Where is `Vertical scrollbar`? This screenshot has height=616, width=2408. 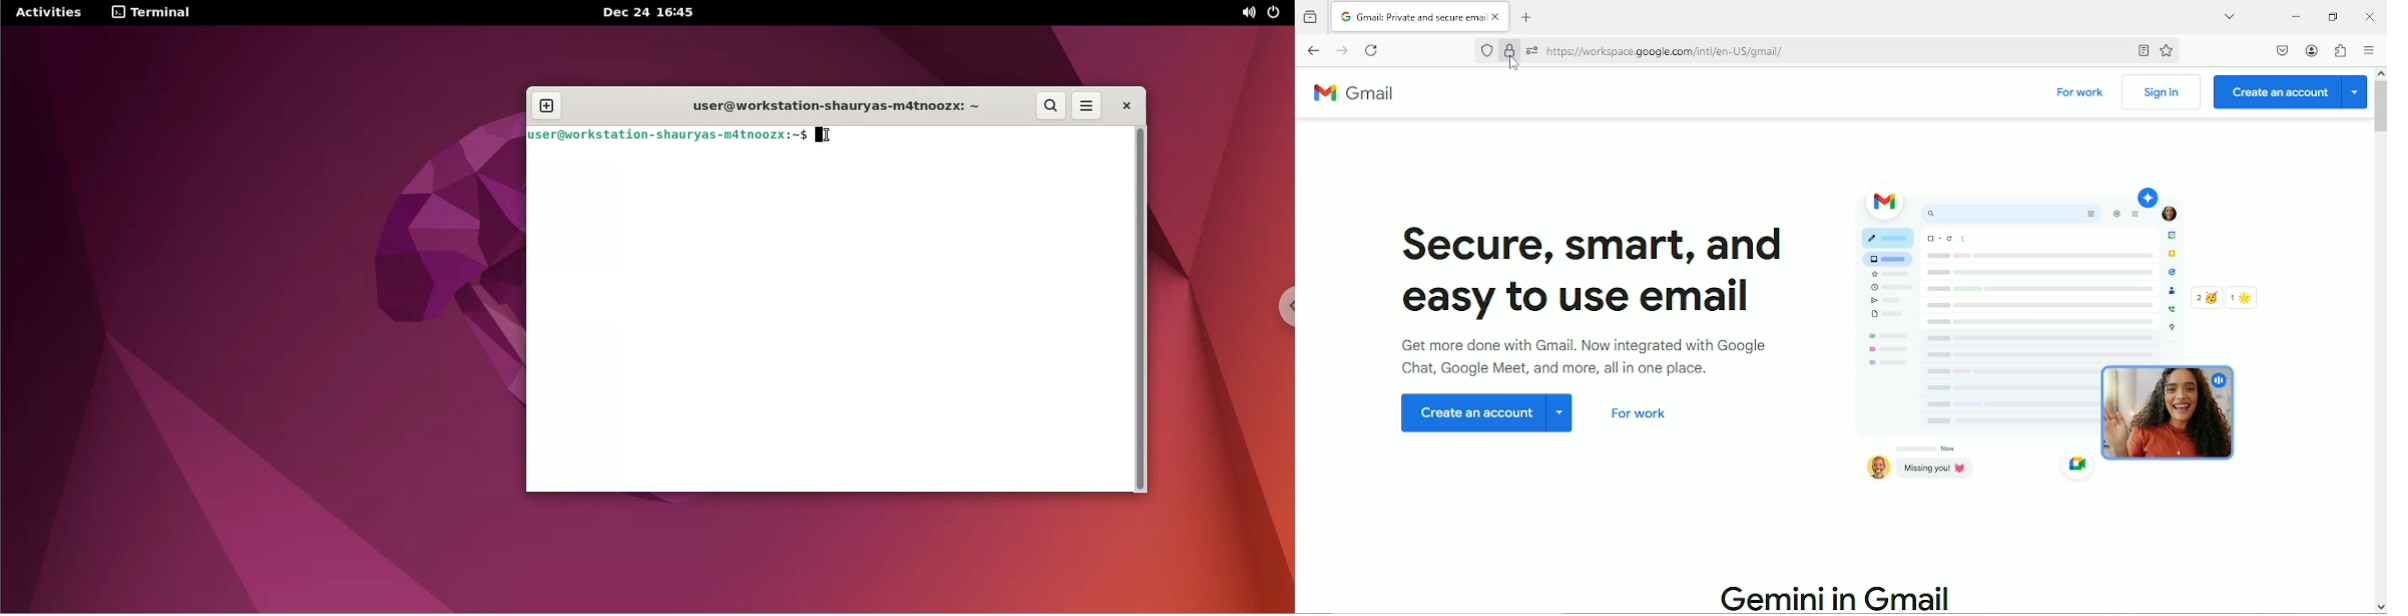
Vertical scrollbar is located at coordinates (2379, 107).